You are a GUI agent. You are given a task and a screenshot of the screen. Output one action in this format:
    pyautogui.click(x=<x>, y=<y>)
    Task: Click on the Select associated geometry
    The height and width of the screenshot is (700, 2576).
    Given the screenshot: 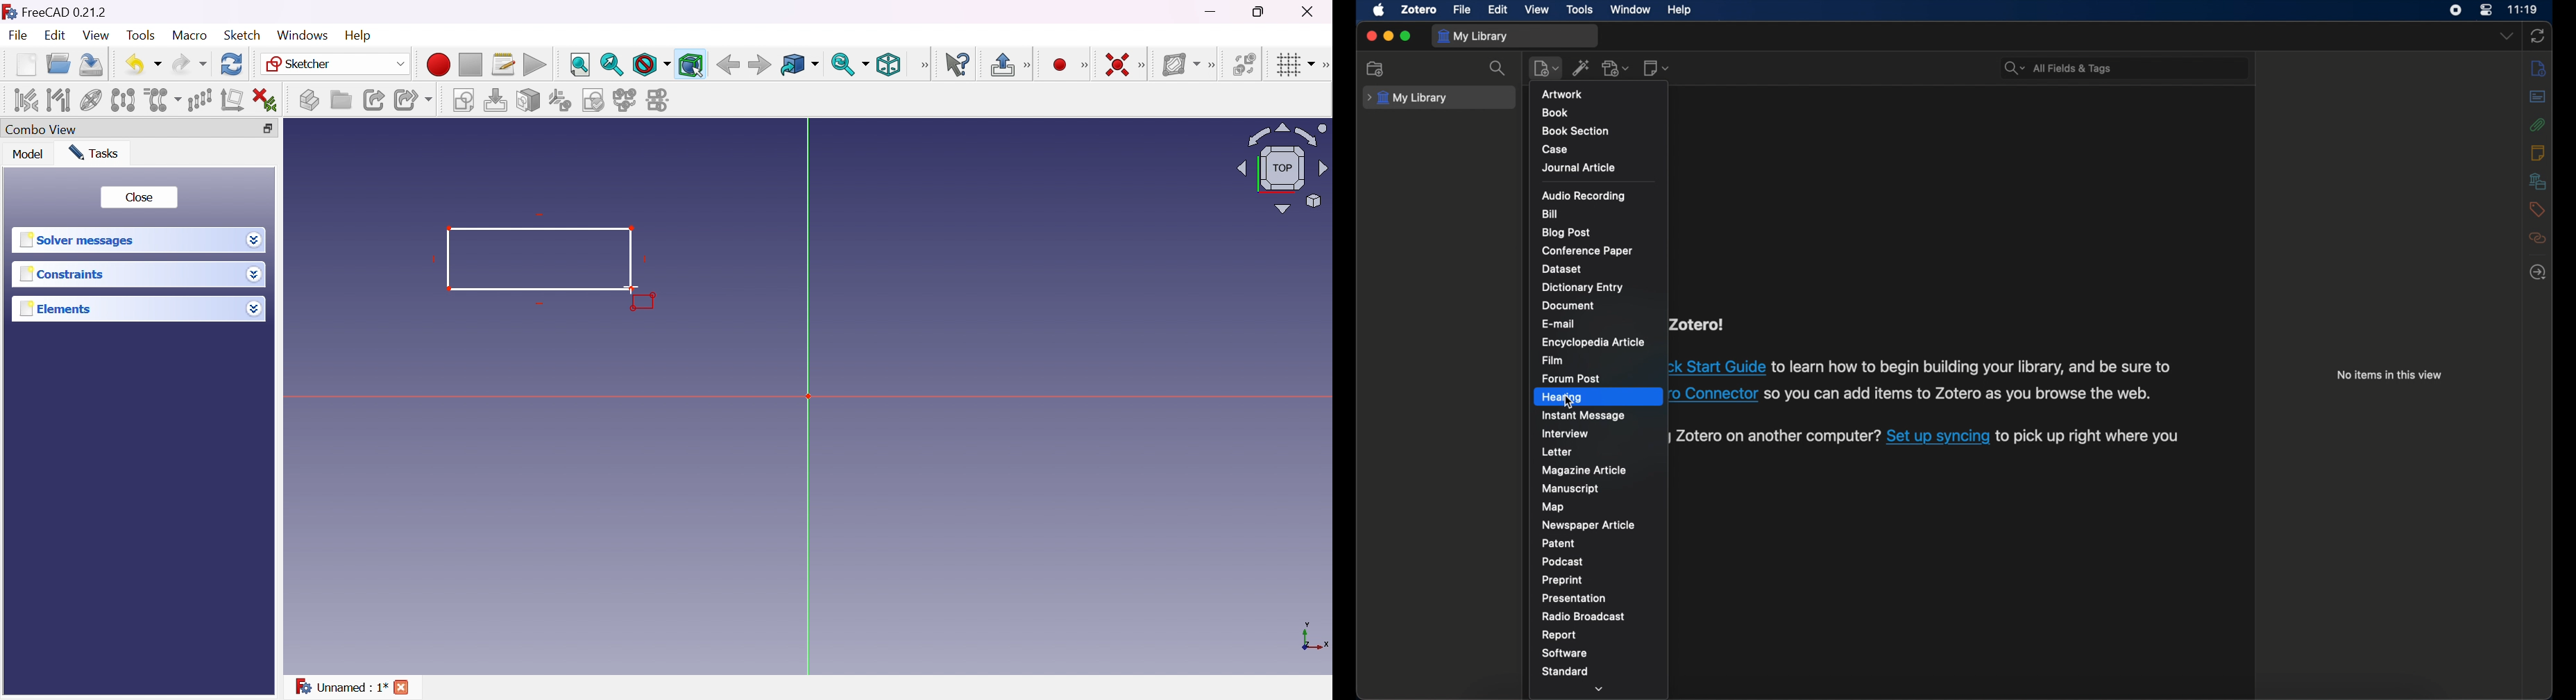 What is the action you would take?
    pyautogui.click(x=58, y=100)
    